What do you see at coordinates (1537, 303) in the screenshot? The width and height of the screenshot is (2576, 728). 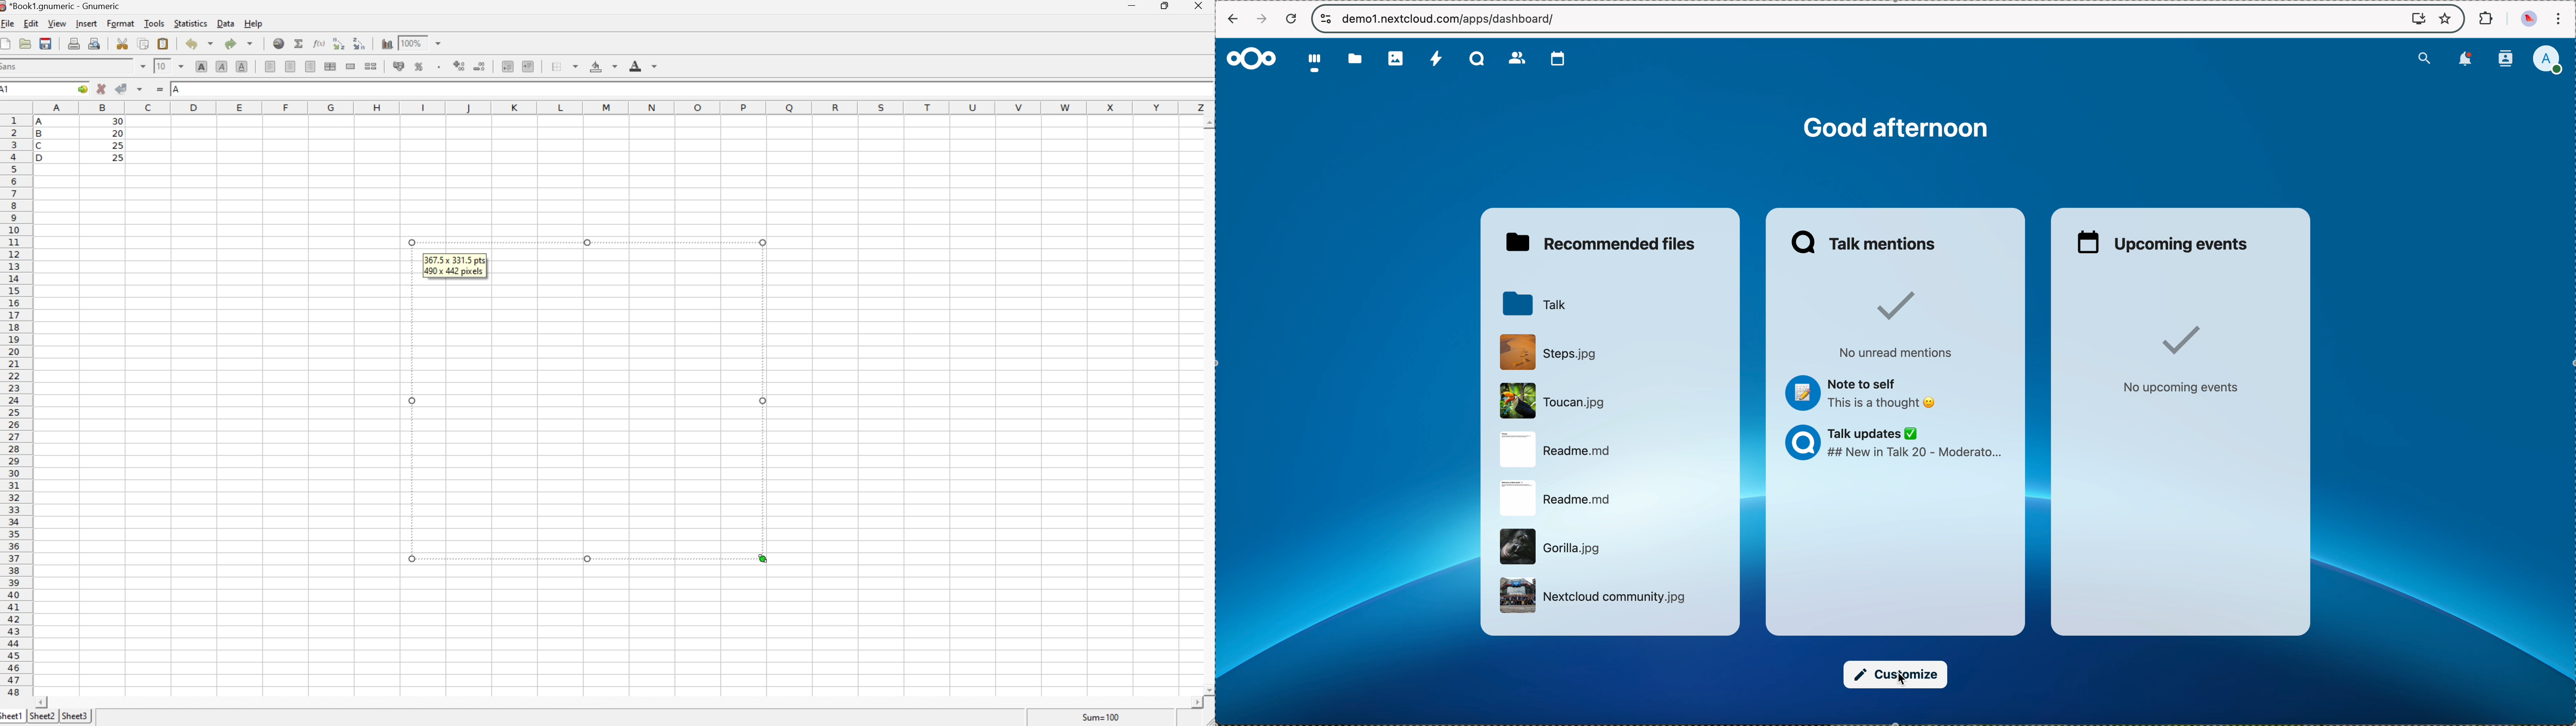 I see `Talk folder` at bounding box center [1537, 303].